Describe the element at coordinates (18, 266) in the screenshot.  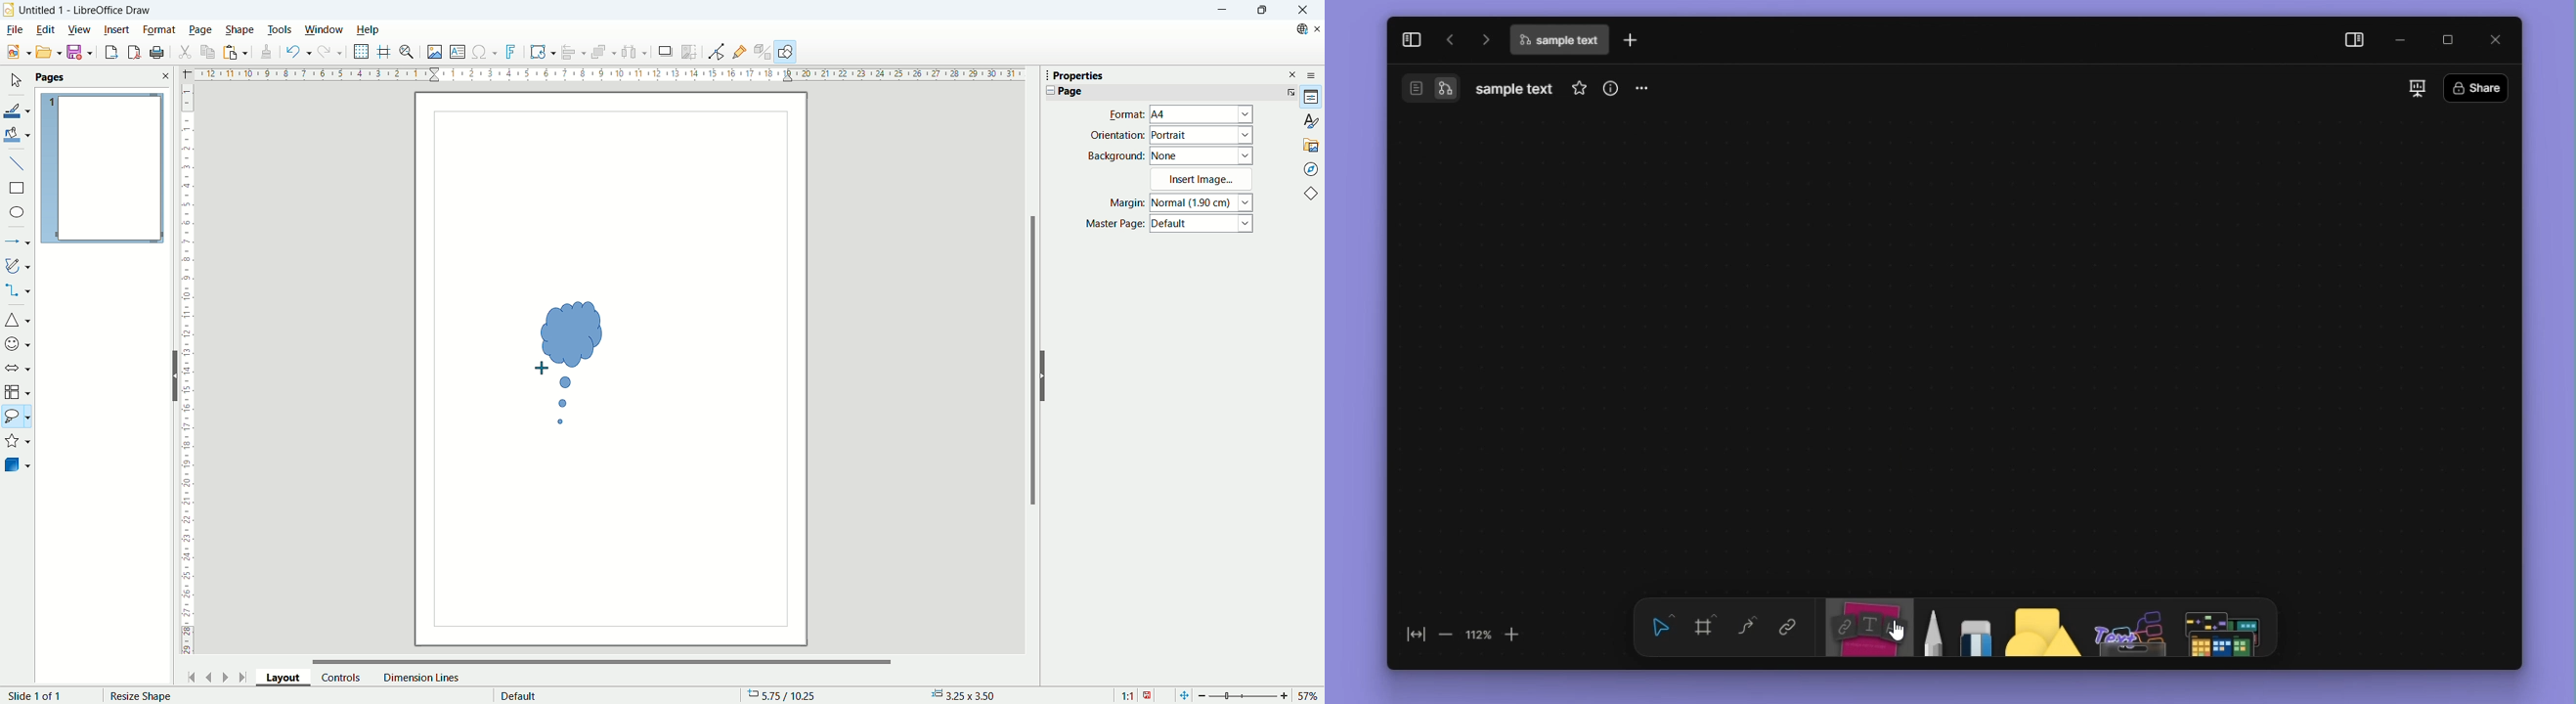
I see `curves and polygon` at that location.